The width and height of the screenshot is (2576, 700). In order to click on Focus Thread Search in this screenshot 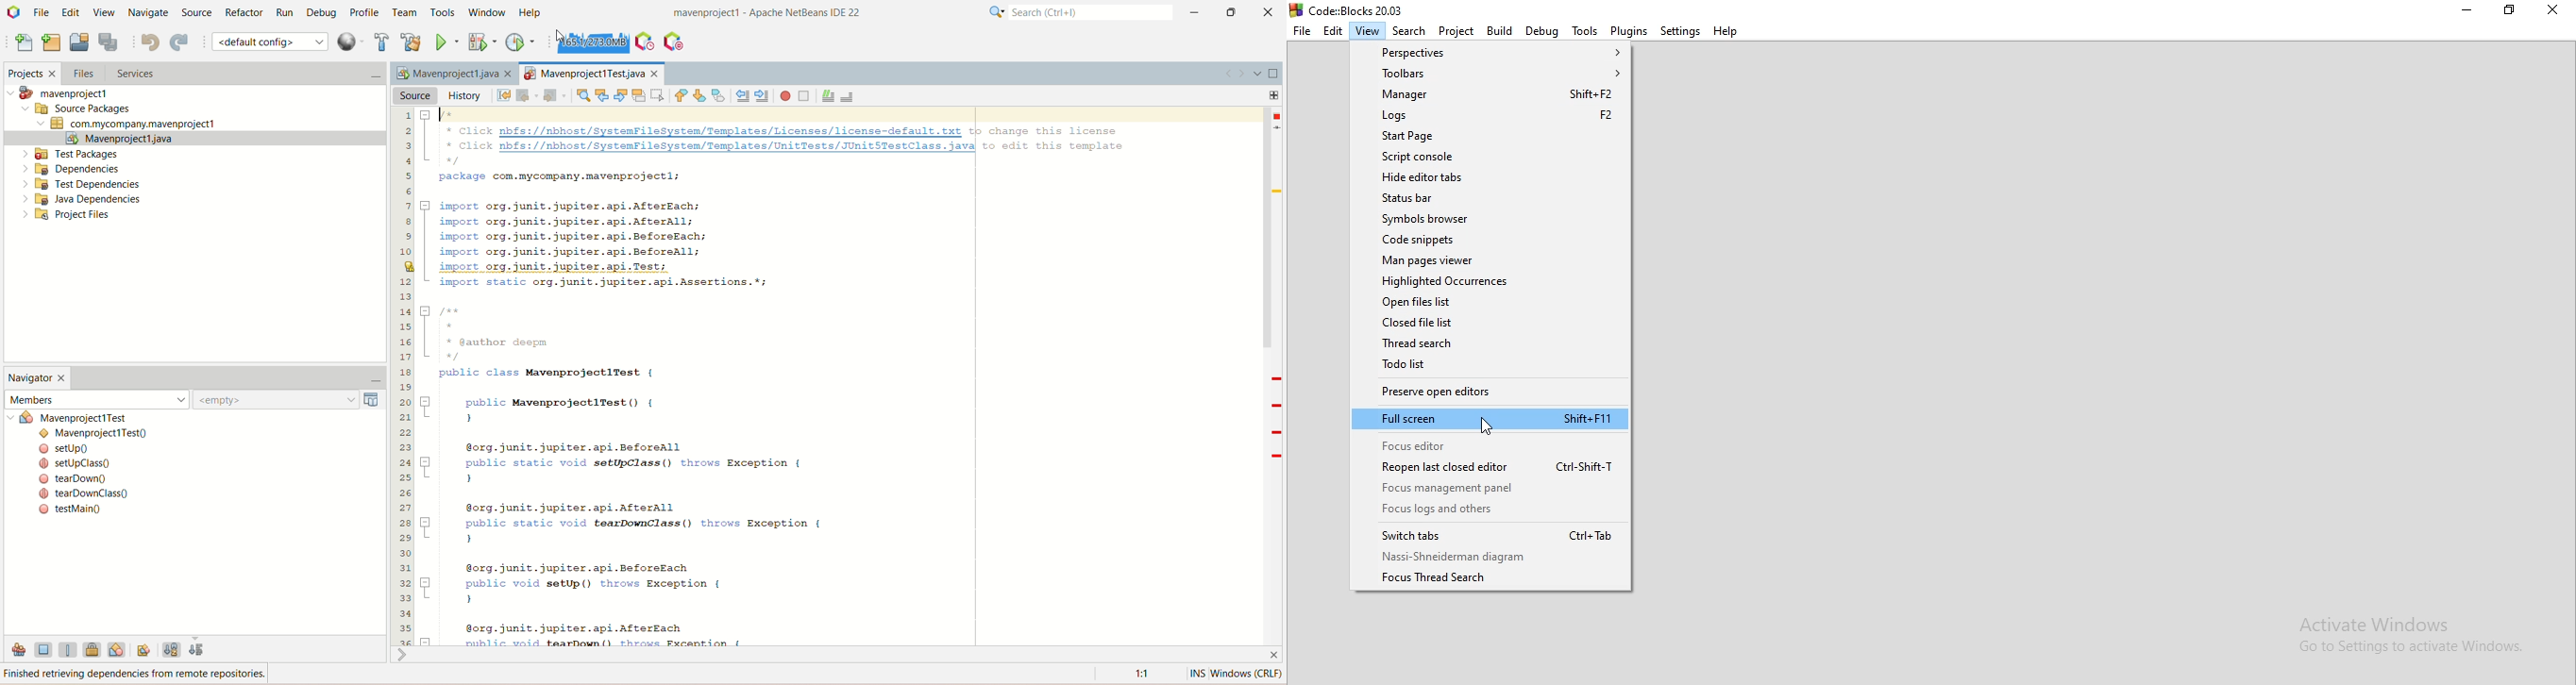, I will do `click(1492, 578)`.